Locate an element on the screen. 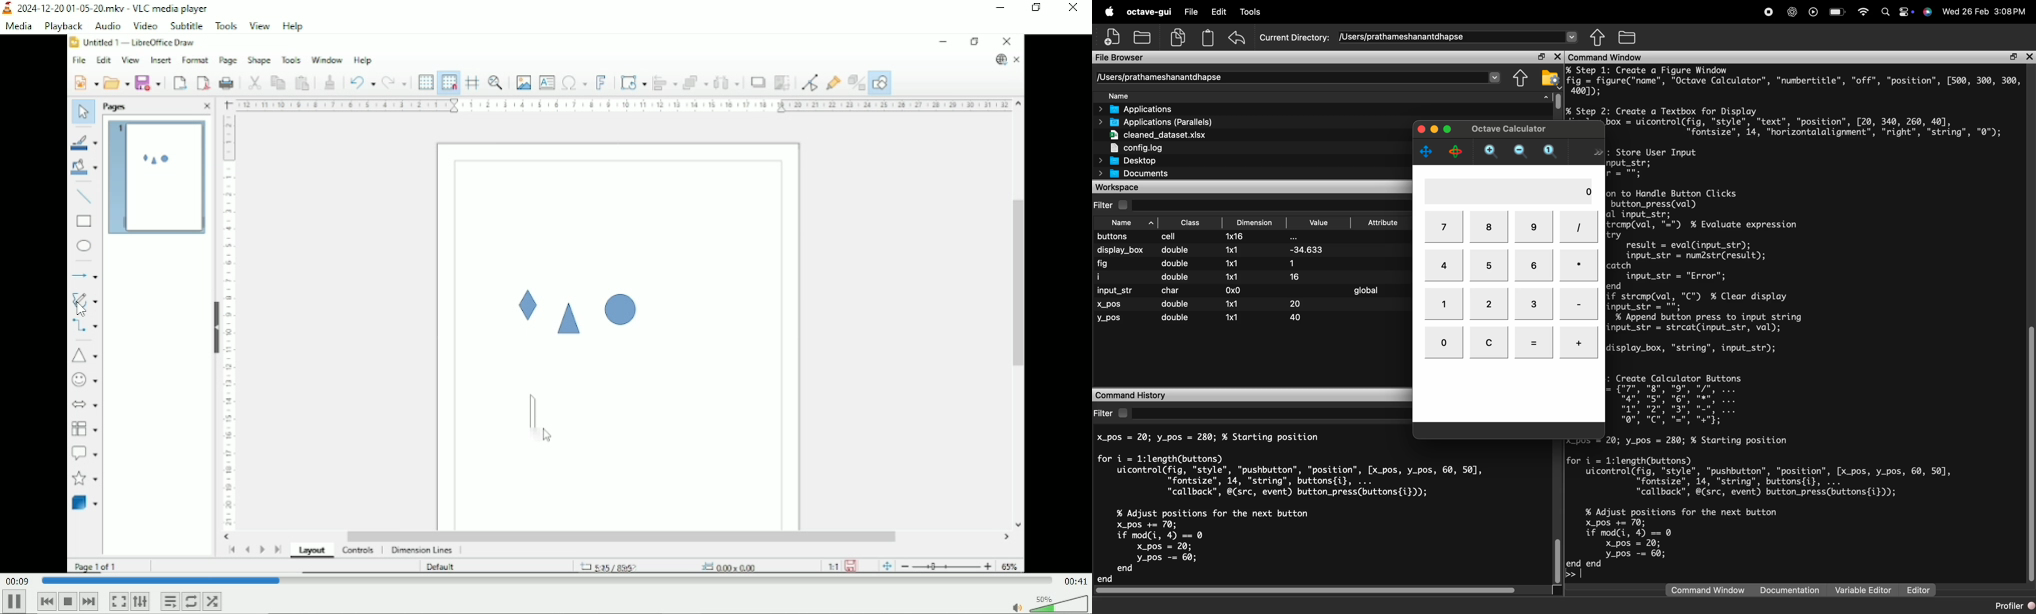 This screenshot has width=2044, height=616. Dimension is located at coordinates (1253, 222).